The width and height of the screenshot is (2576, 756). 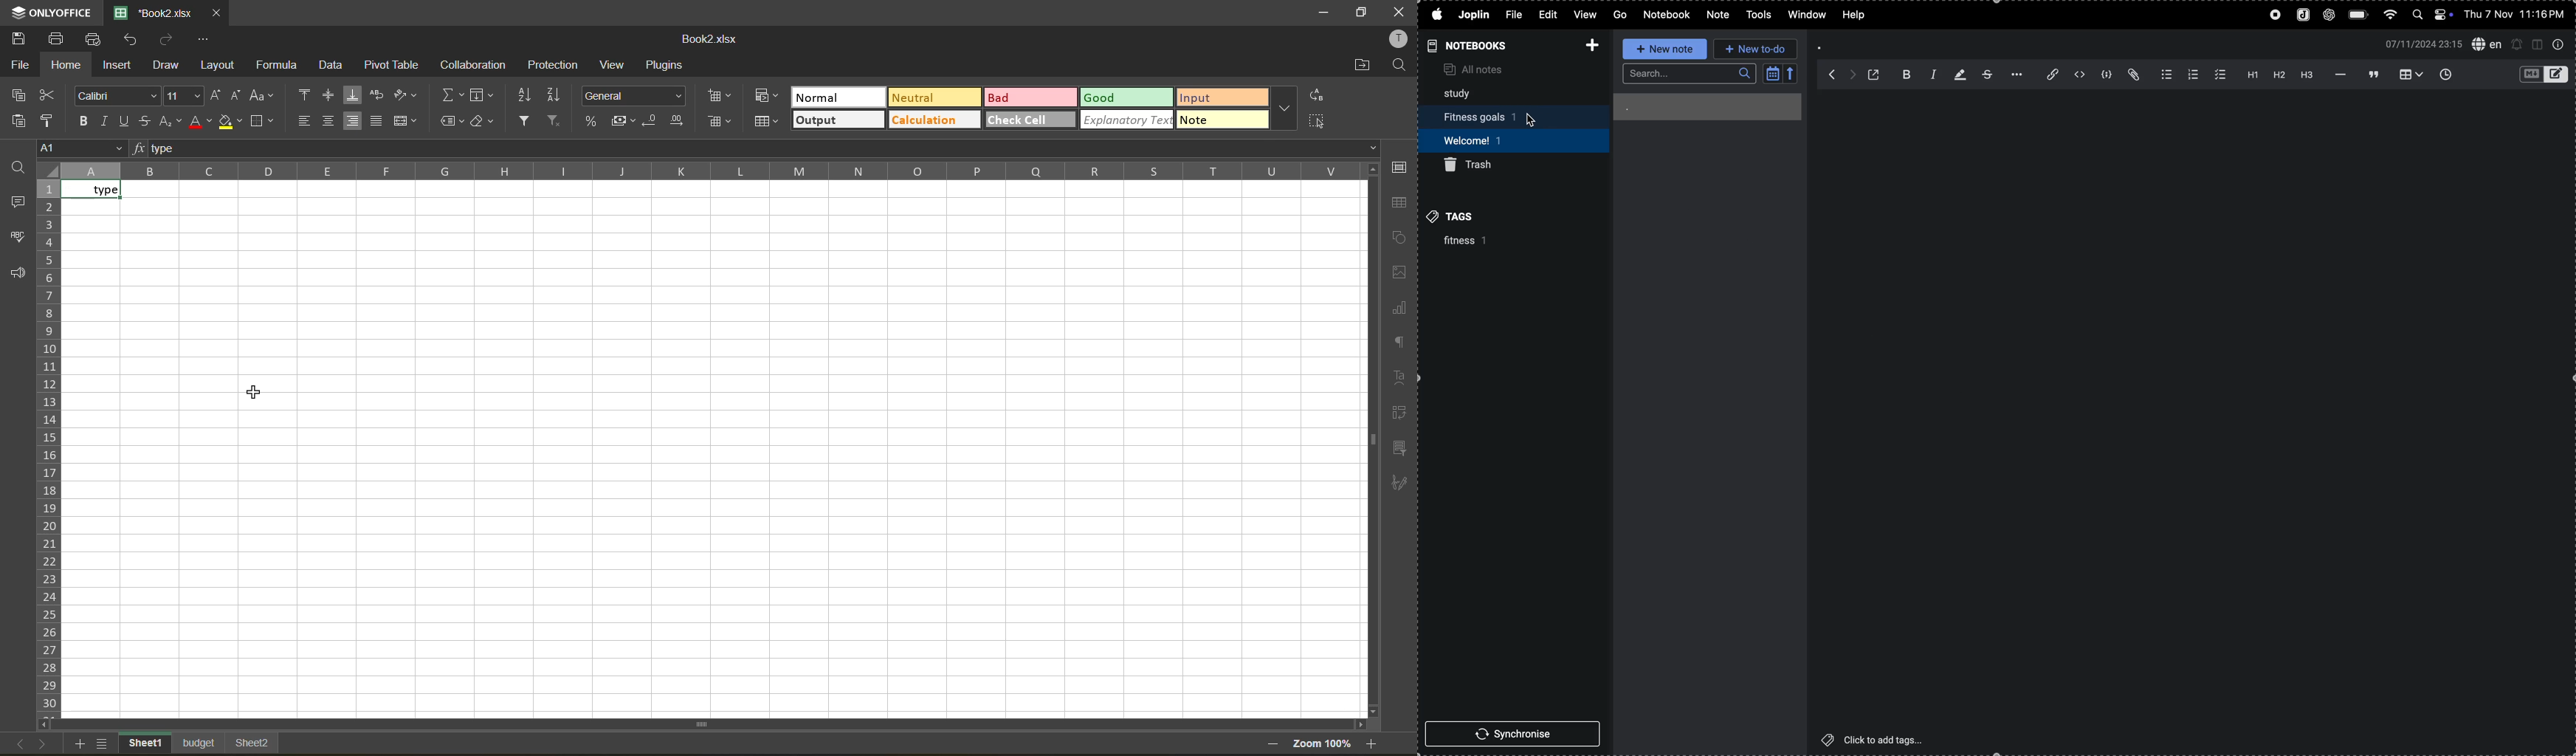 I want to click on font size, so click(x=182, y=96).